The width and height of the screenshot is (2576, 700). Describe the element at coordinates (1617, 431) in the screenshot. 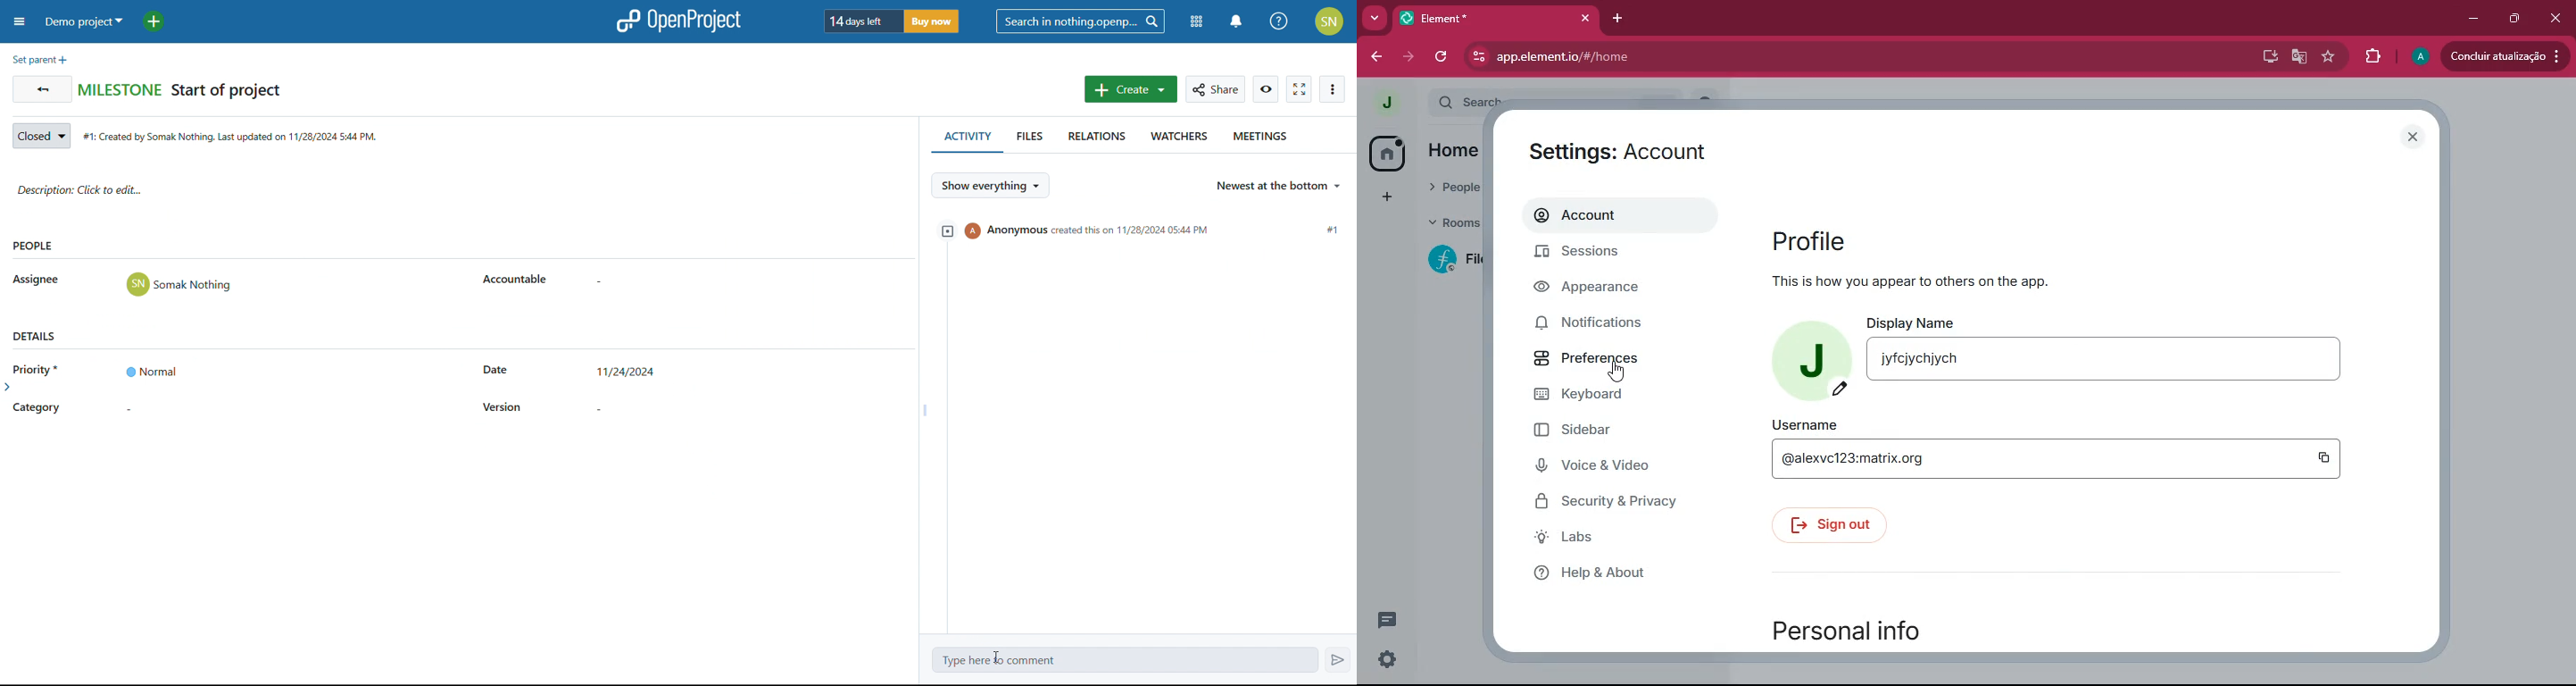

I see `sidebar` at that location.